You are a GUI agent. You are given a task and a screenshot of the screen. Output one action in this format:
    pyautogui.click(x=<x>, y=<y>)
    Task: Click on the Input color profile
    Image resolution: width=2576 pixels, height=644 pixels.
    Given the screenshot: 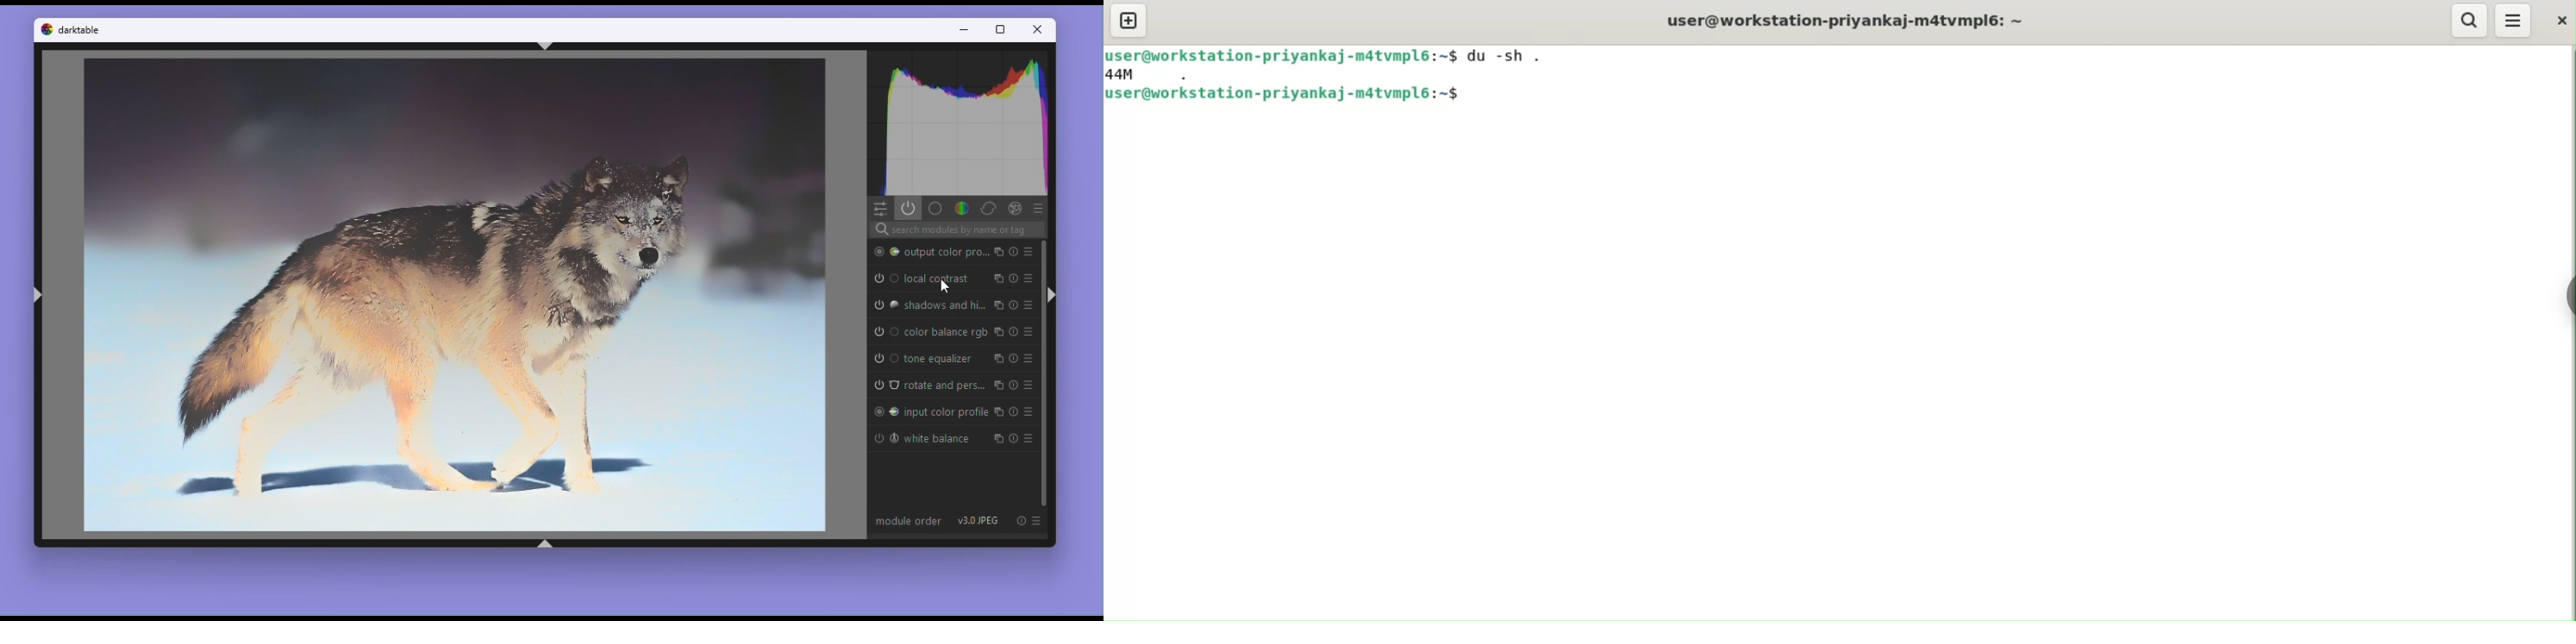 What is the action you would take?
    pyautogui.click(x=946, y=410)
    